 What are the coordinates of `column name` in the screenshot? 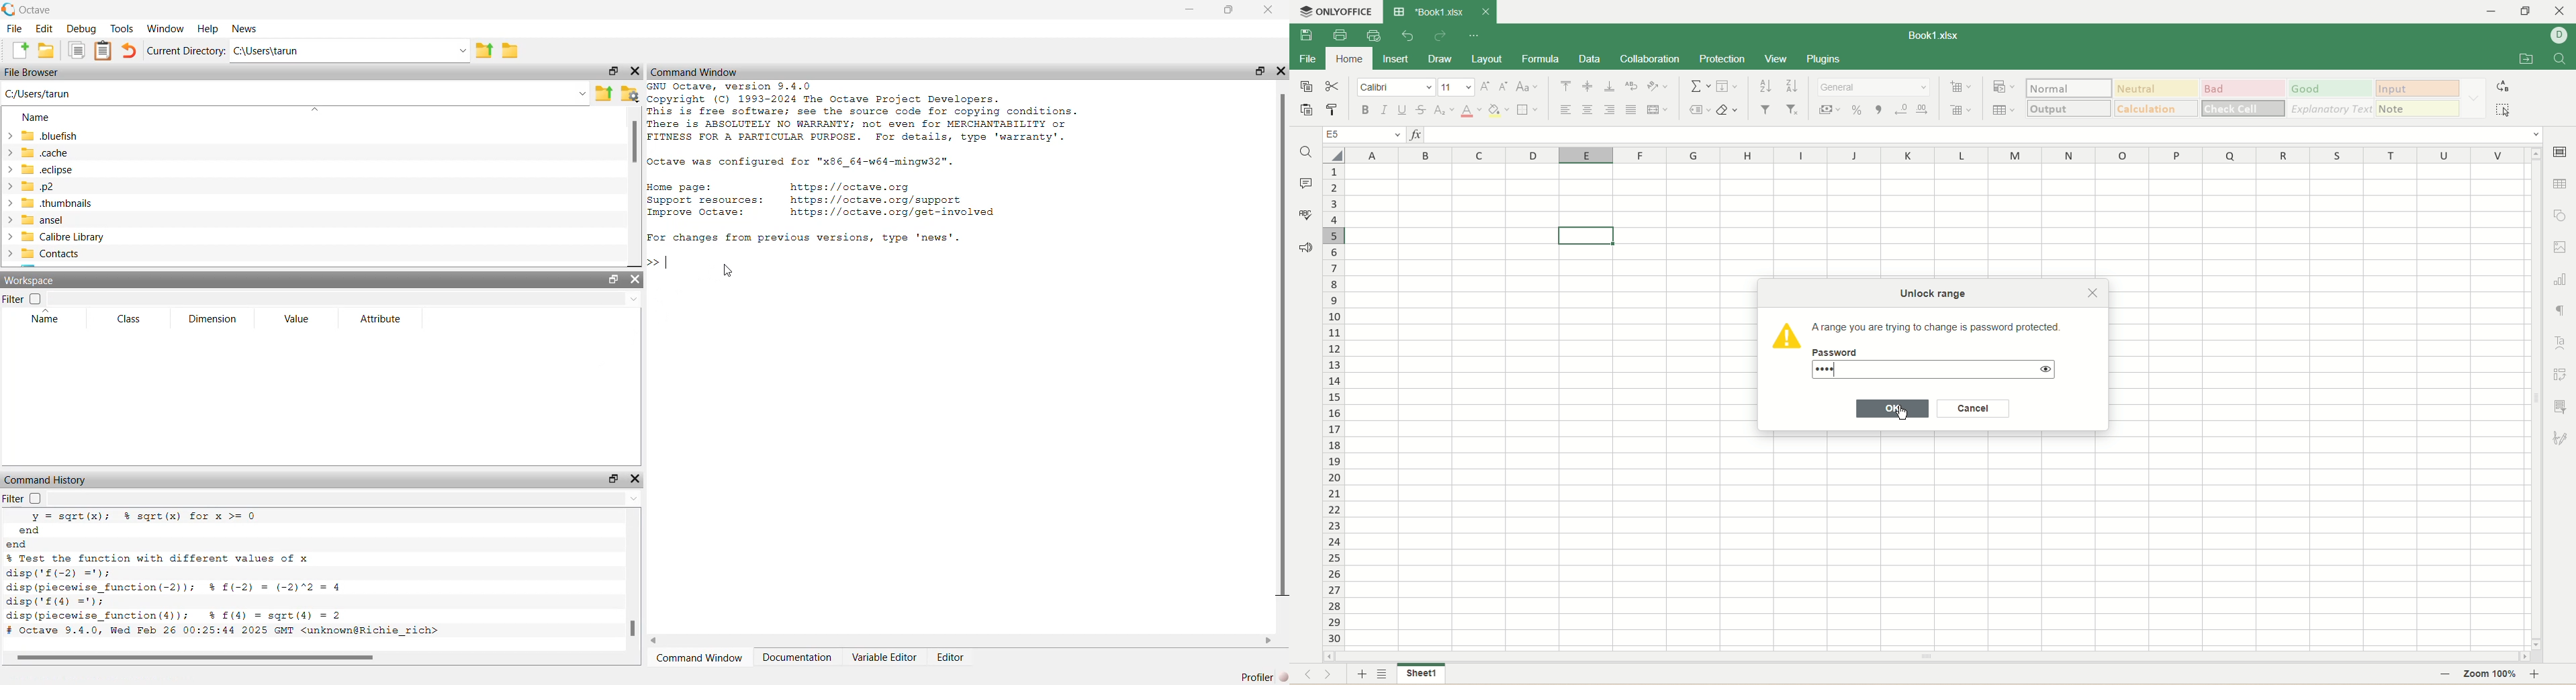 It's located at (1940, 152).